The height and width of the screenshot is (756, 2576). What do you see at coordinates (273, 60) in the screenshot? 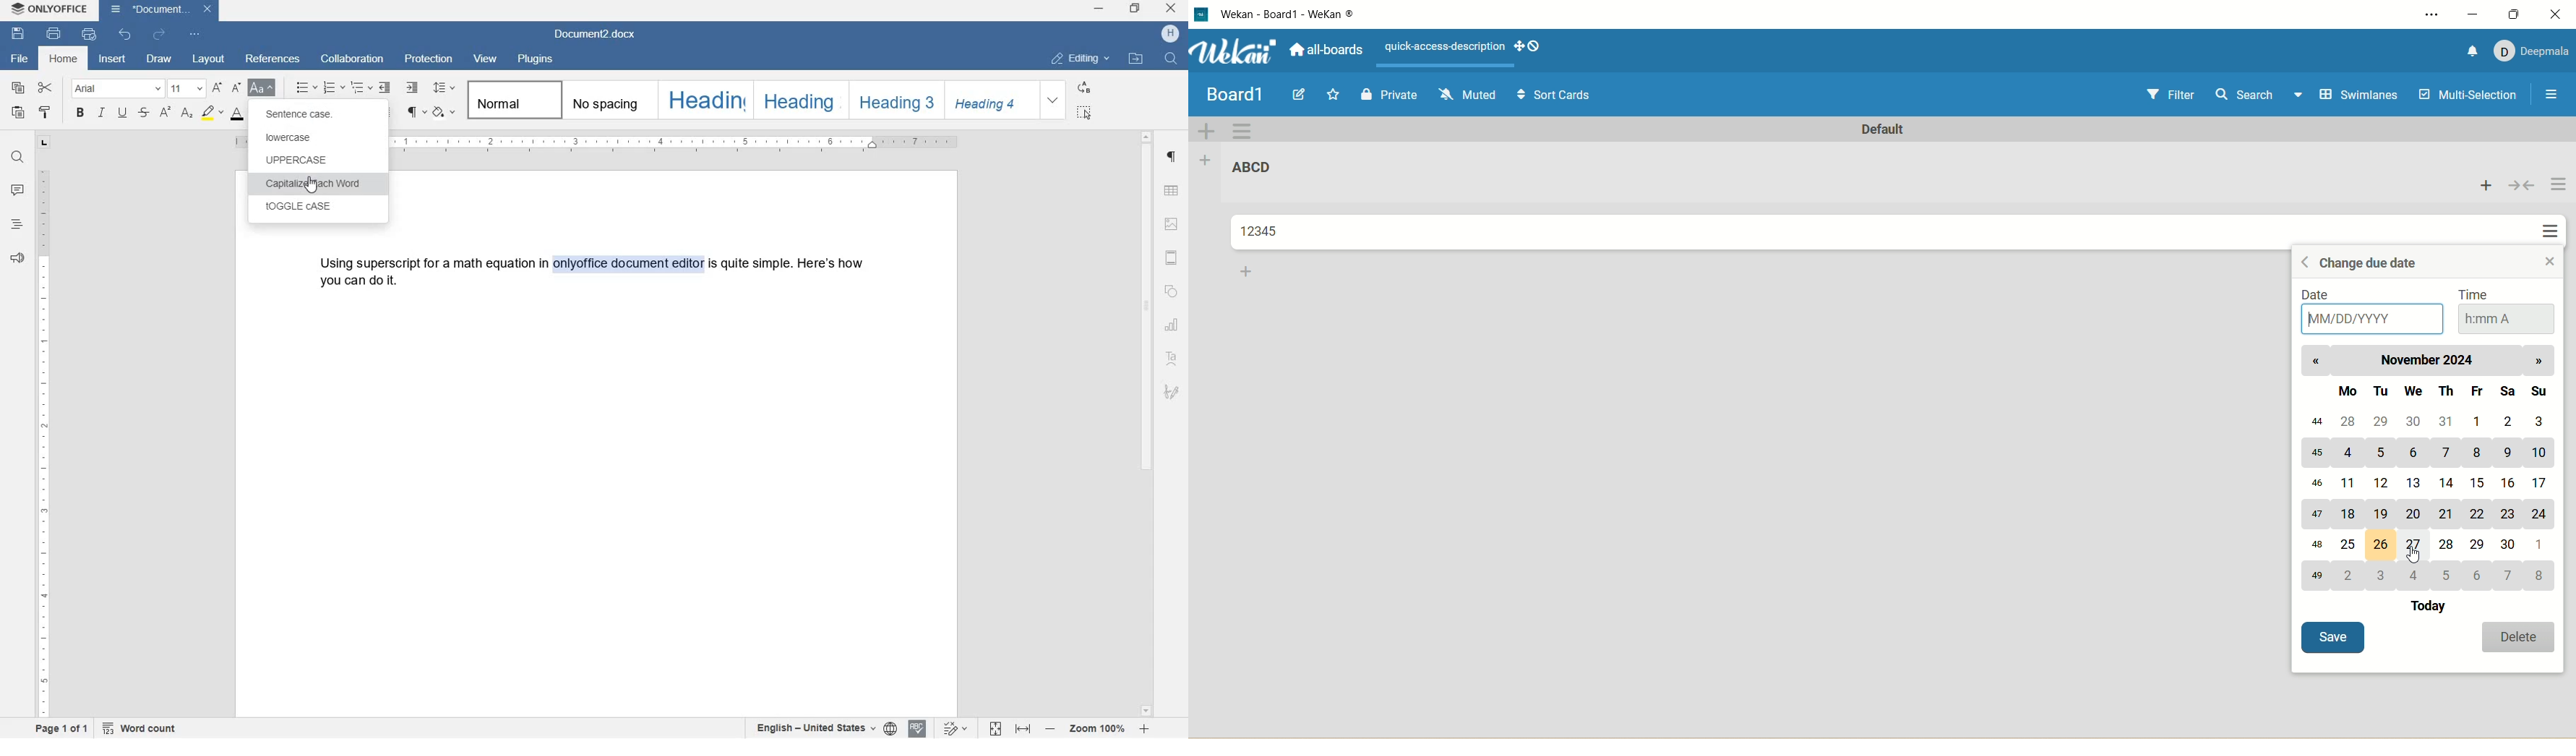
I see `references` at bounding box center [273, 60].